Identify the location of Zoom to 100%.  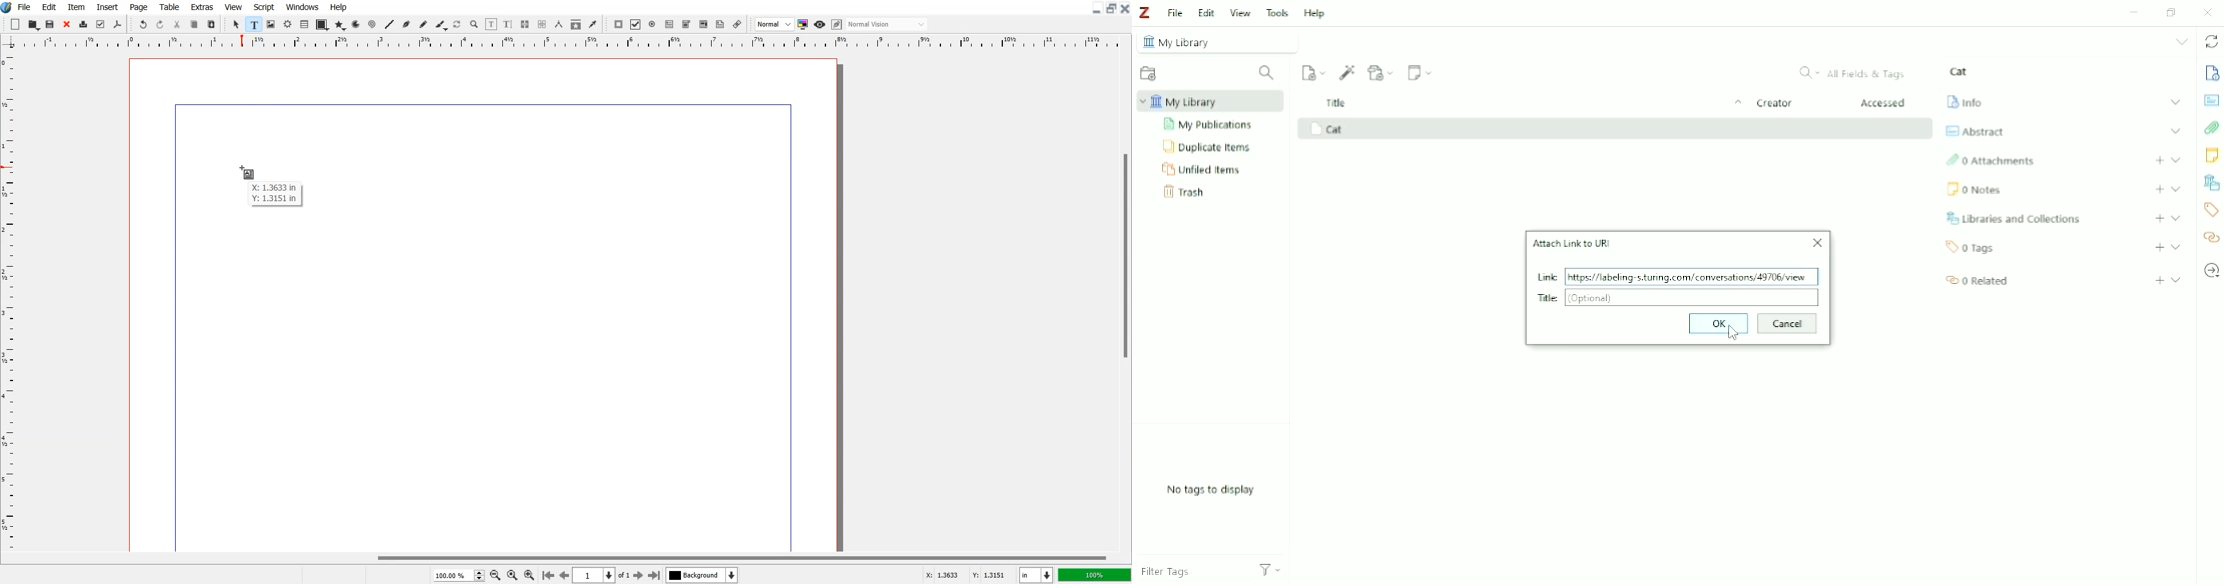
(513, 576).